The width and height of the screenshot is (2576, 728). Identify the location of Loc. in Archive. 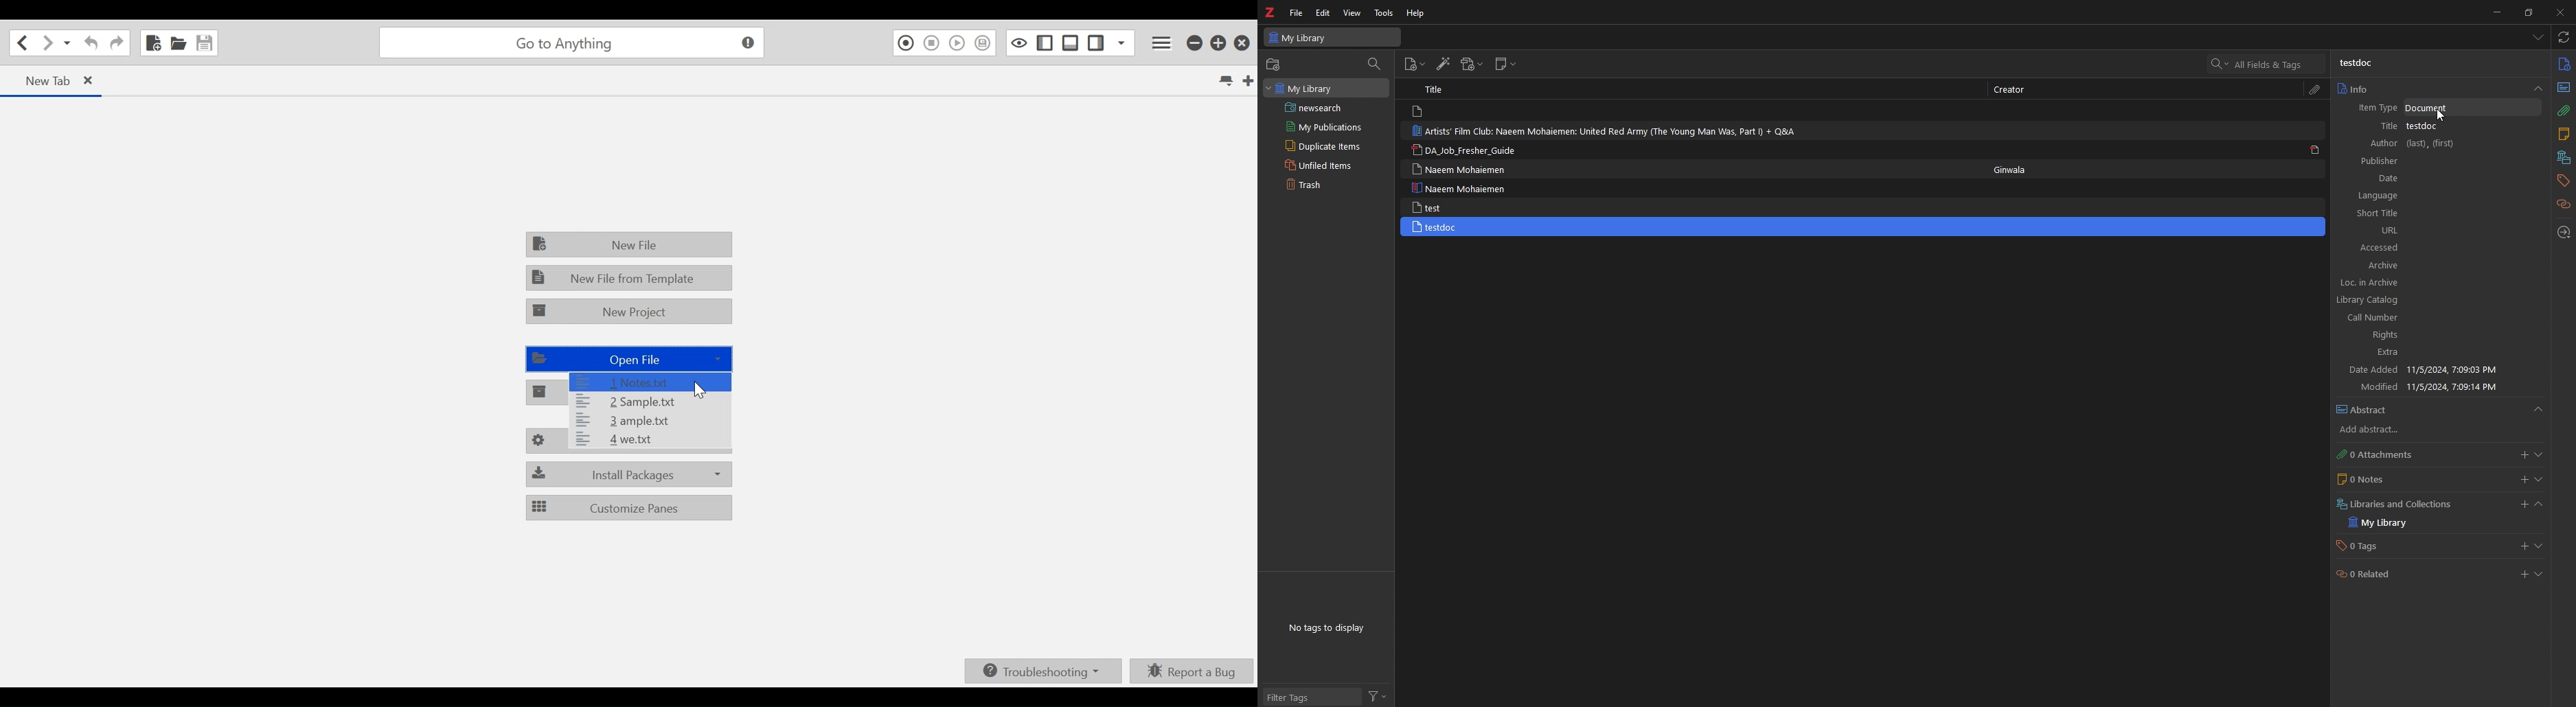
(2435, 283).